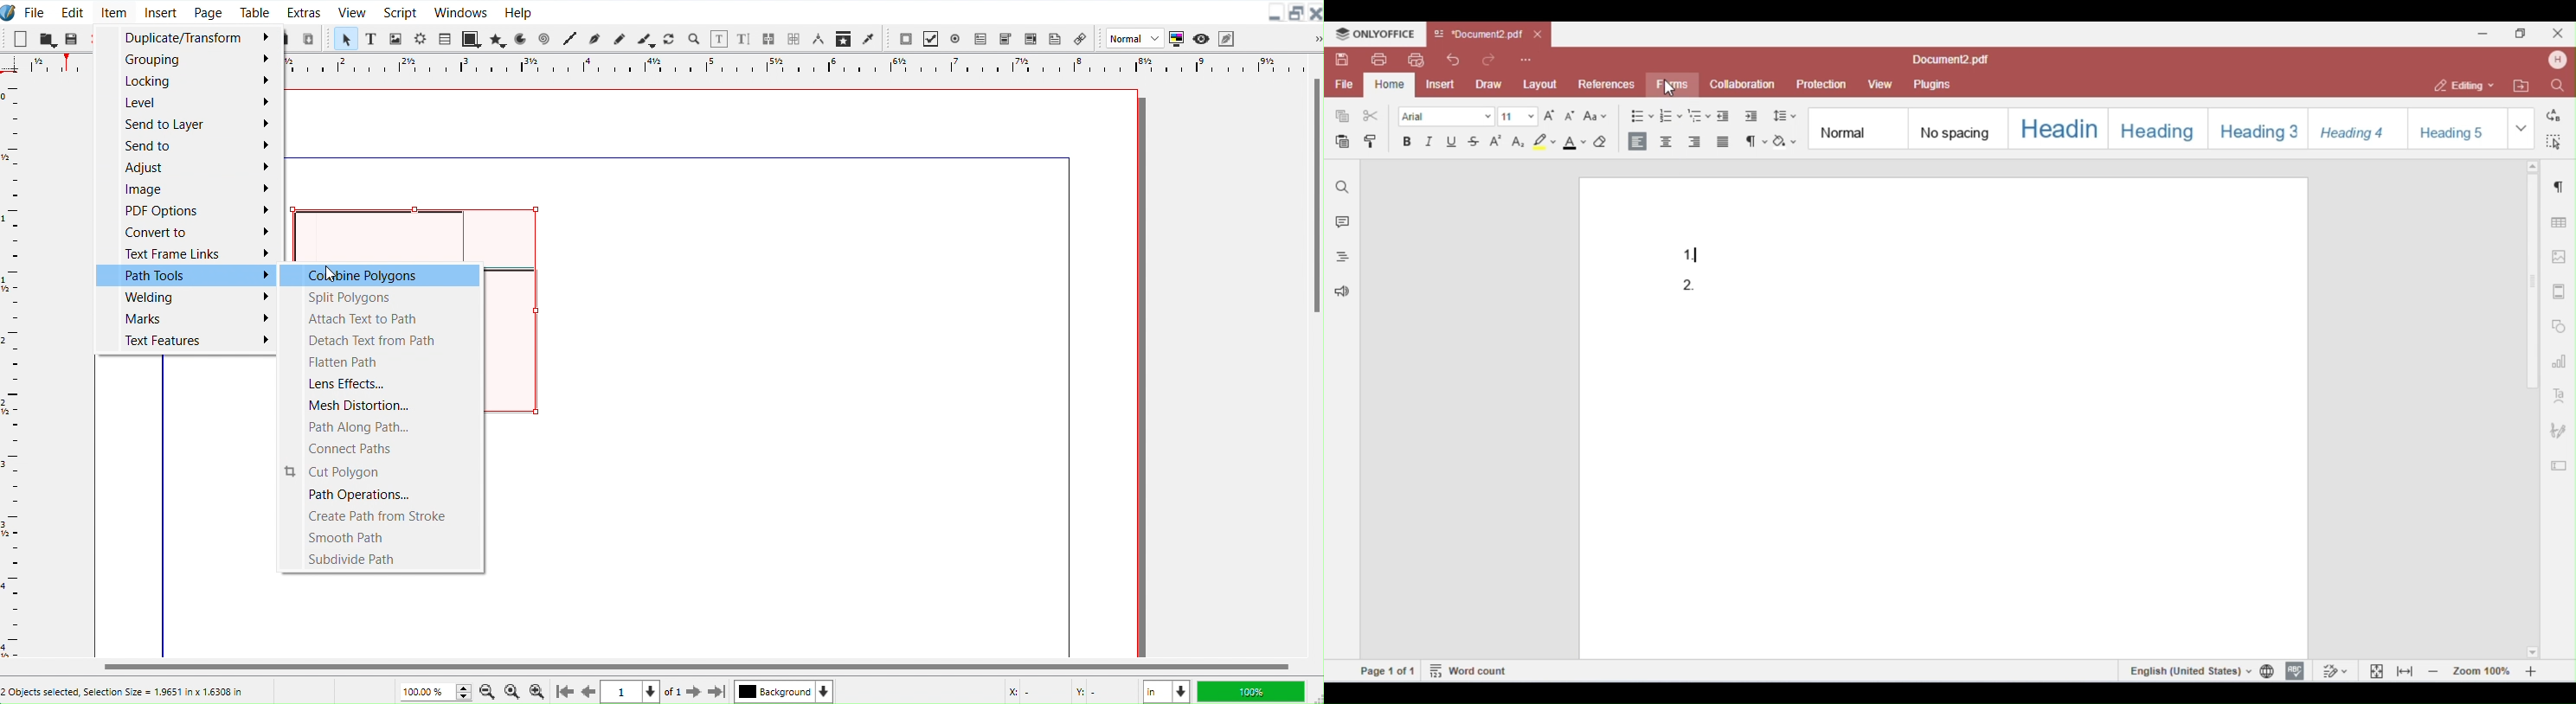 The width and height of the screenshot is (2576, 728). What do you see at coordinates (770, 39) in the screenshot?
I see `Link text frame` at bounding box center [770, 39].